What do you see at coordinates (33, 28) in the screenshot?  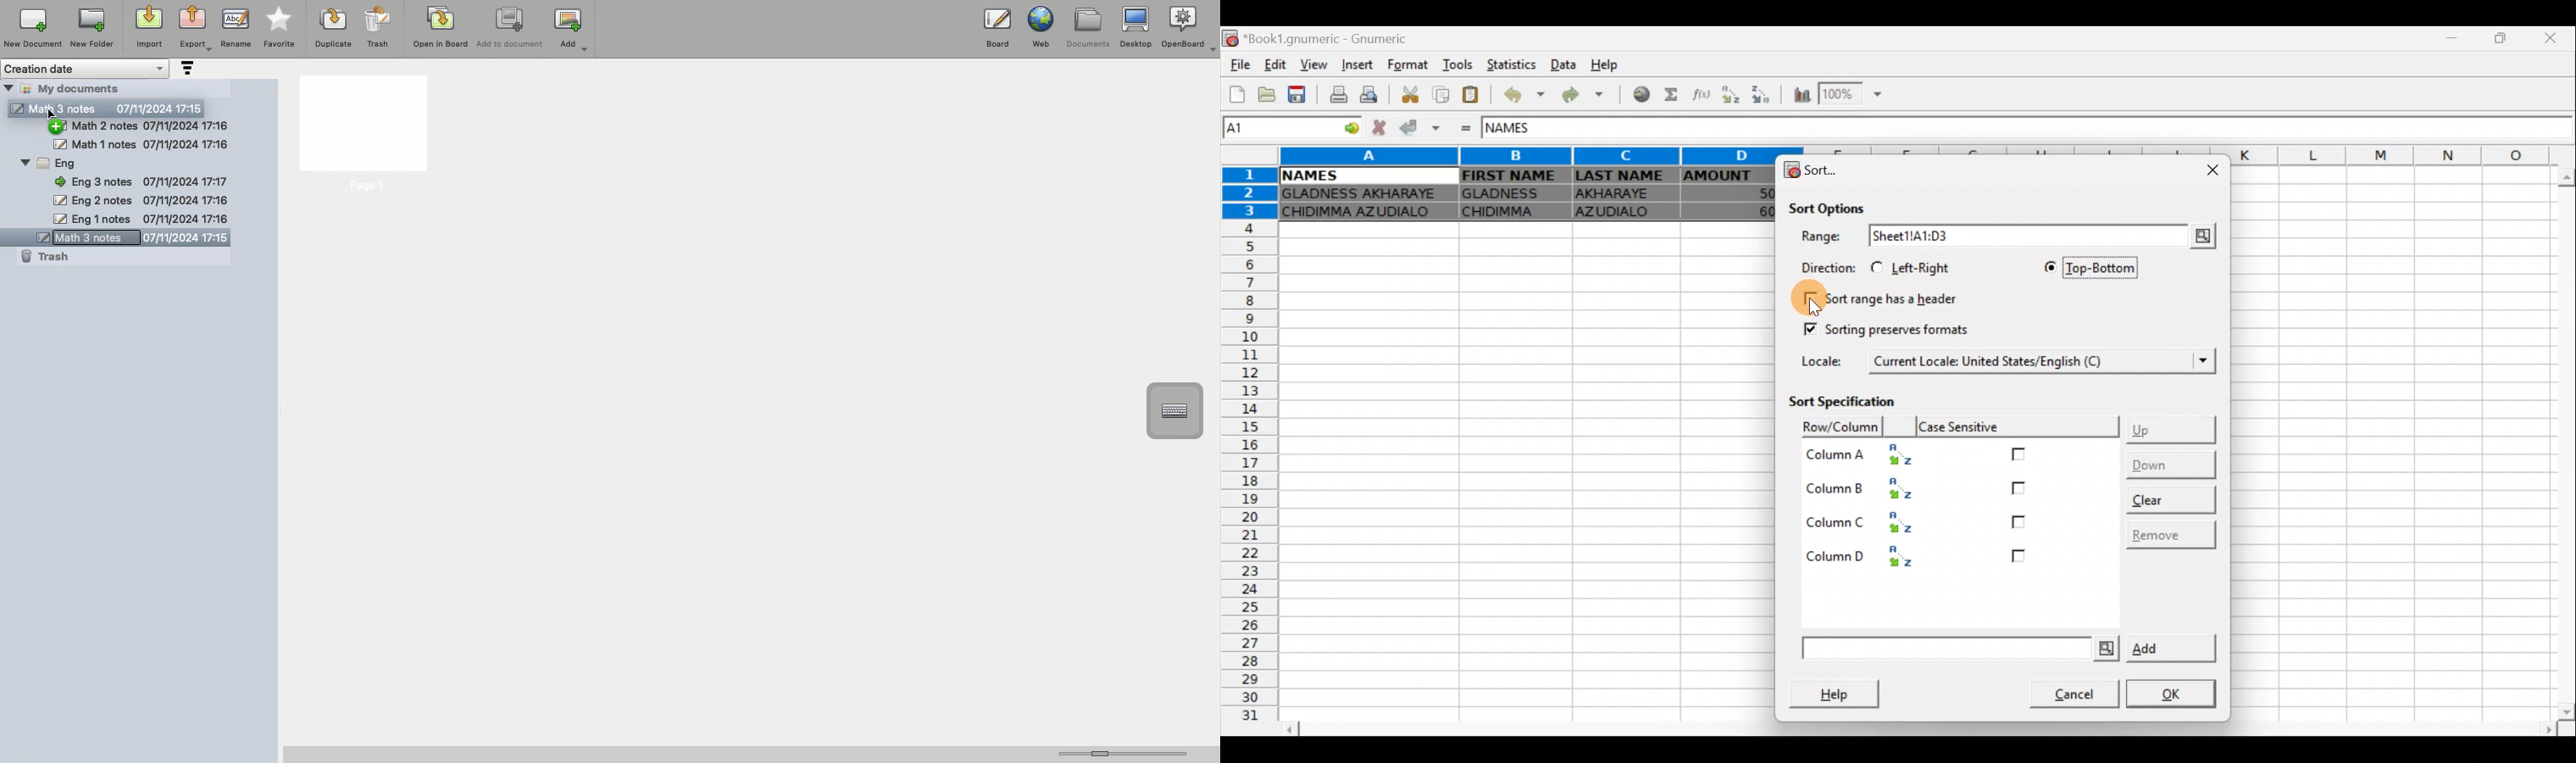 I see `New document` at bounding box center [33, 28].